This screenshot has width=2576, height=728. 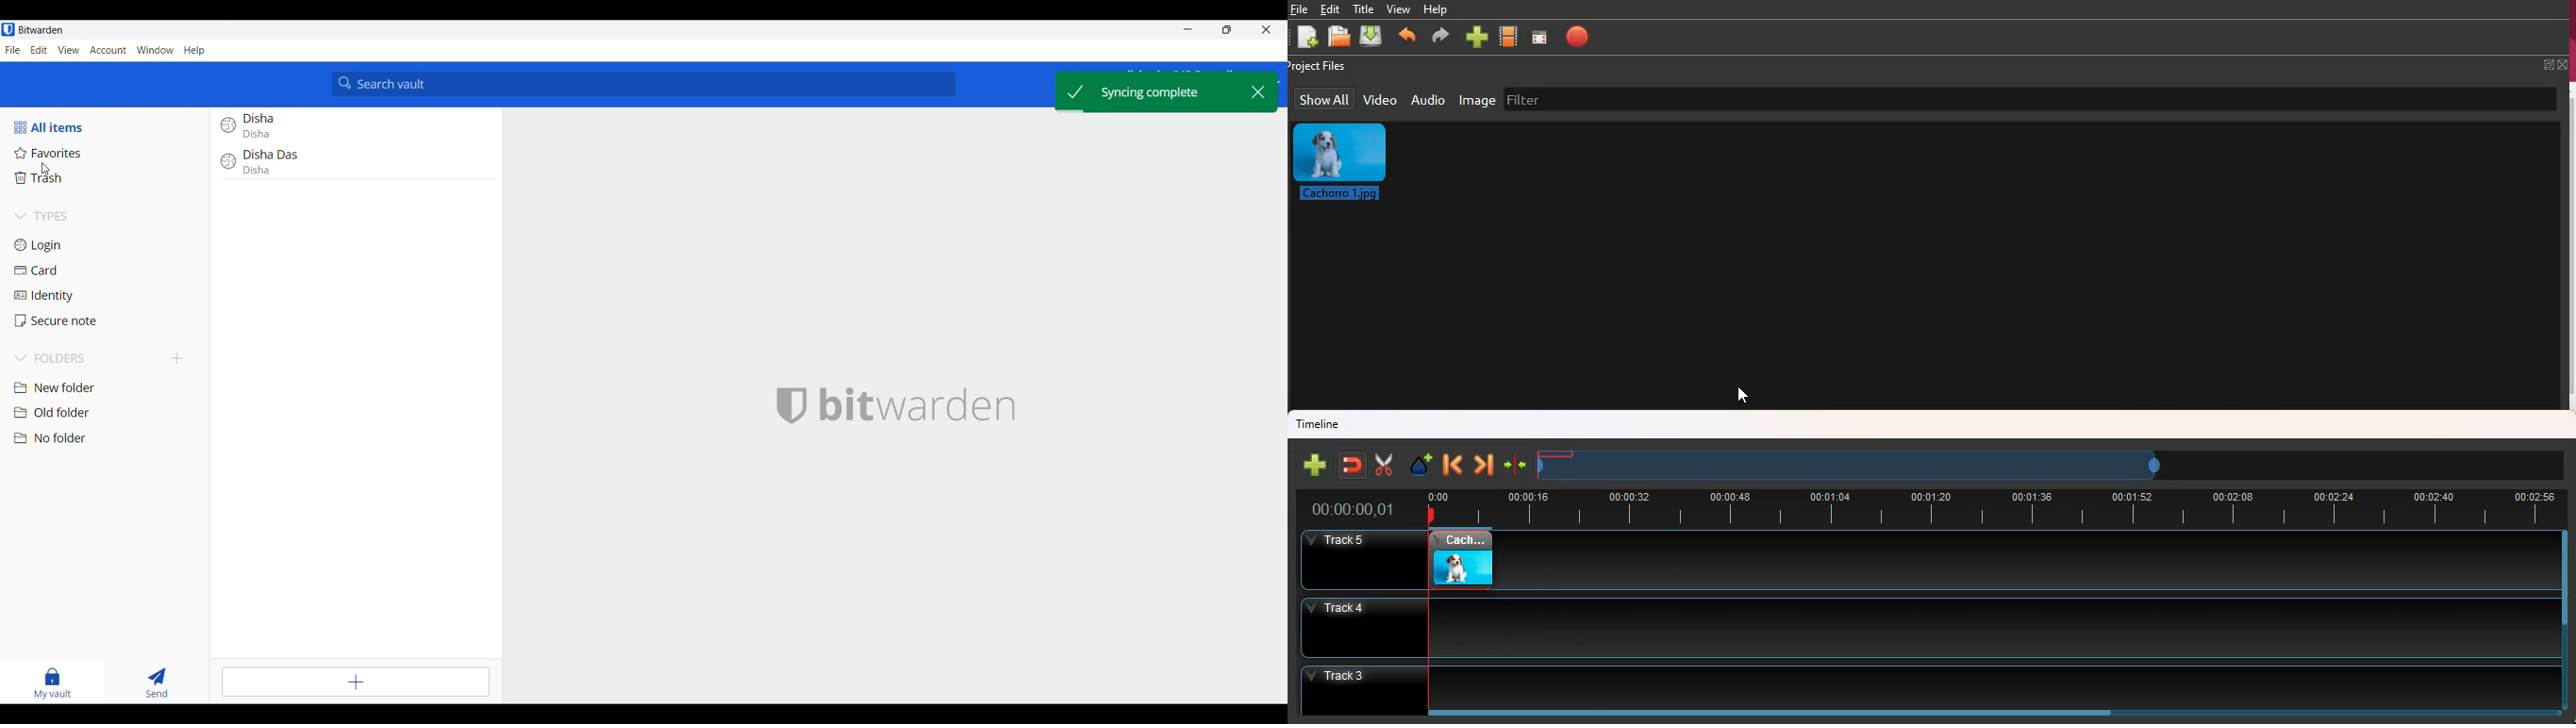 What do you see at coordinates (106, 154) in the screenshot?
I see `Favorites` at bounding box center [106, 154].